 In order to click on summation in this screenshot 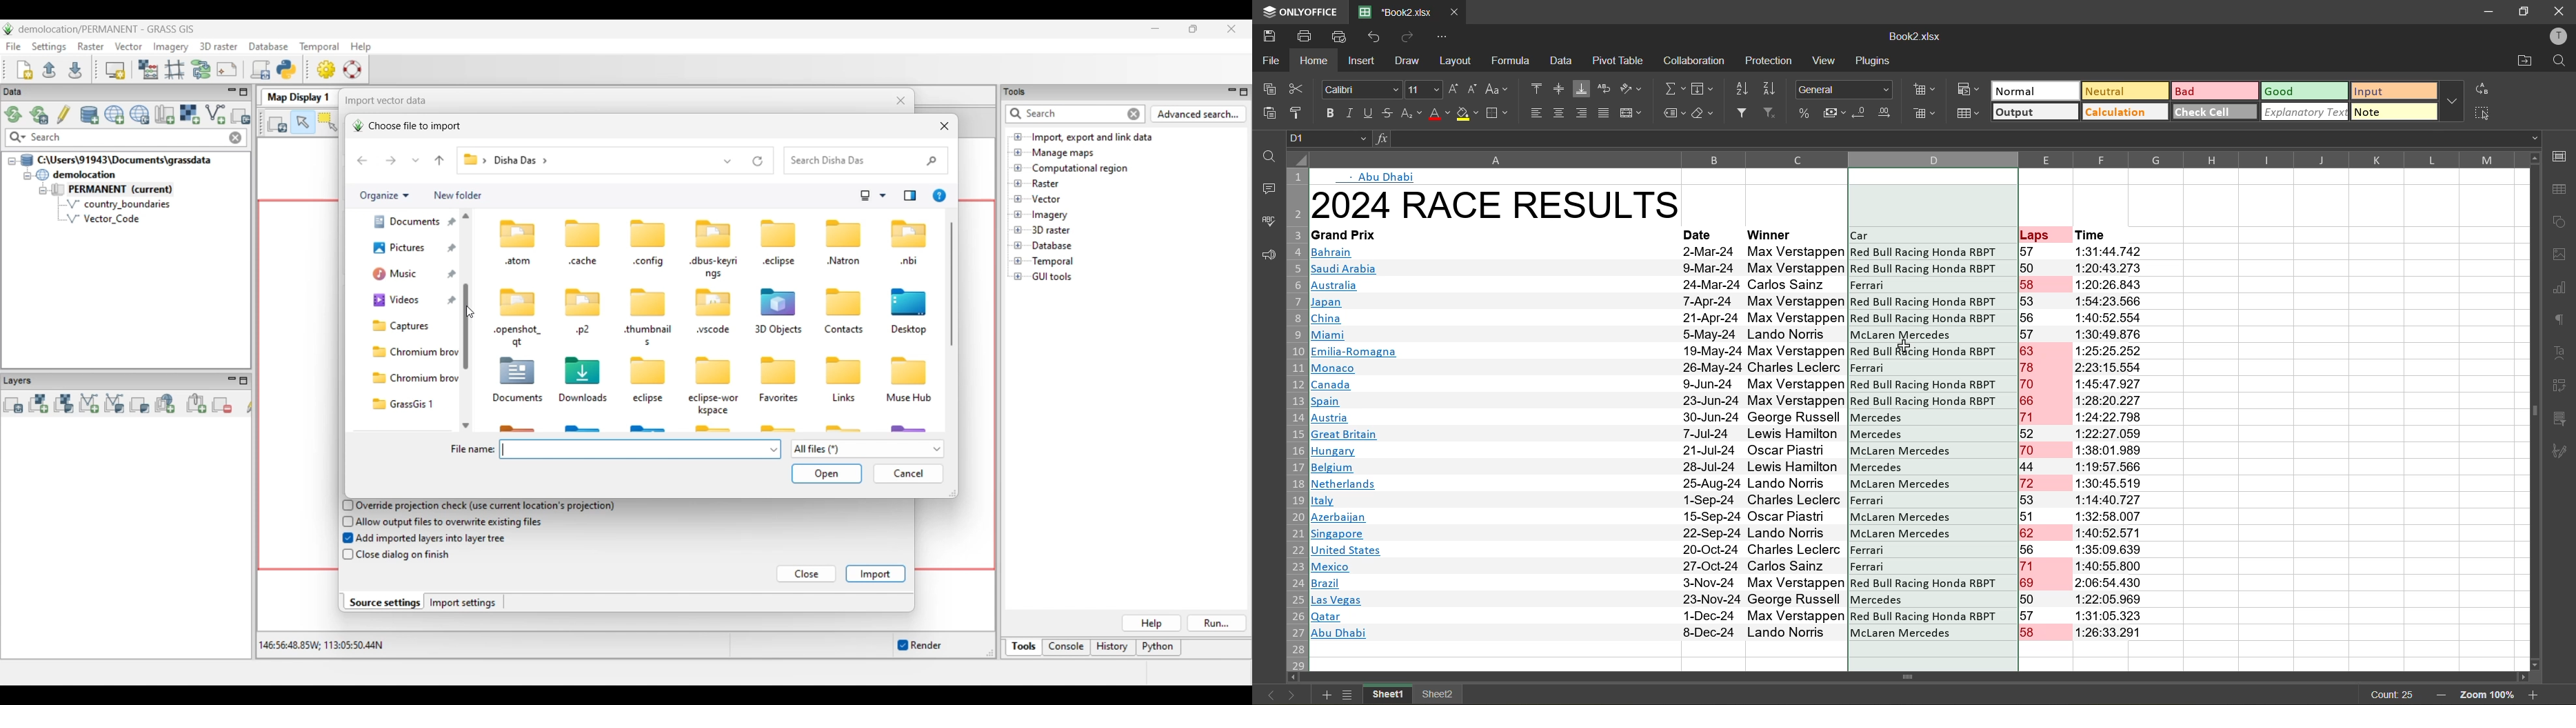, I will do `click(1673, 88)`.